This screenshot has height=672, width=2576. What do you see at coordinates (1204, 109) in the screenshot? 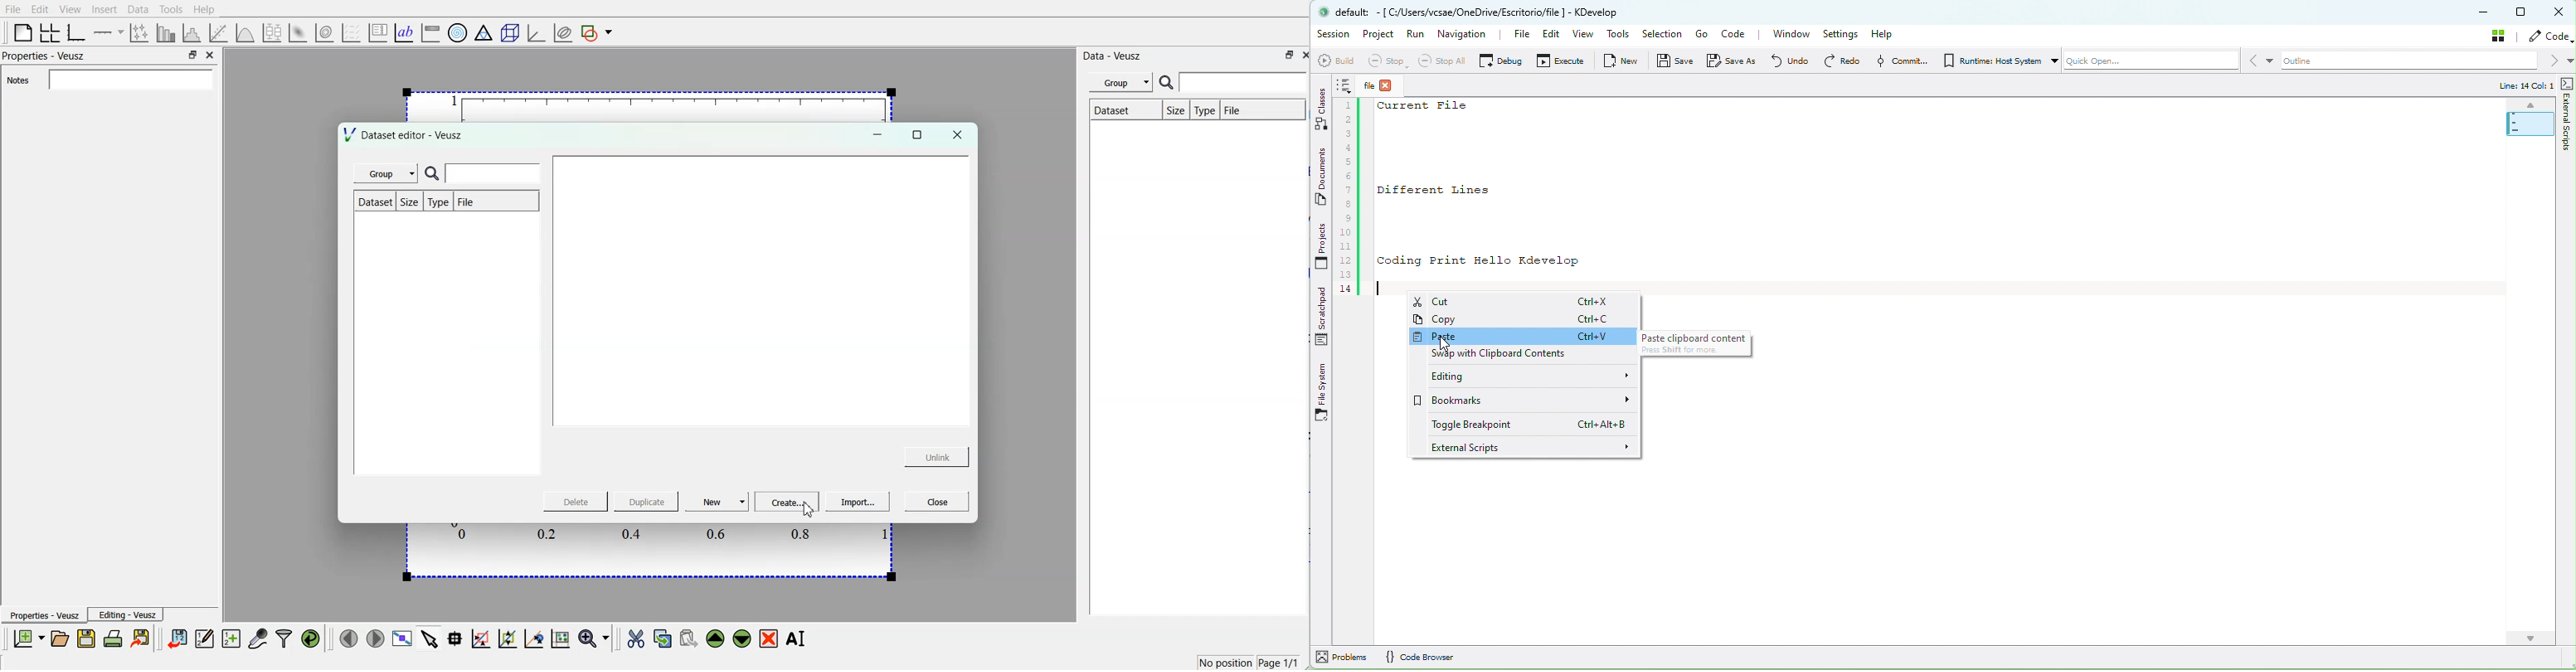
I see `Type` at bounding box center [1204, 109].